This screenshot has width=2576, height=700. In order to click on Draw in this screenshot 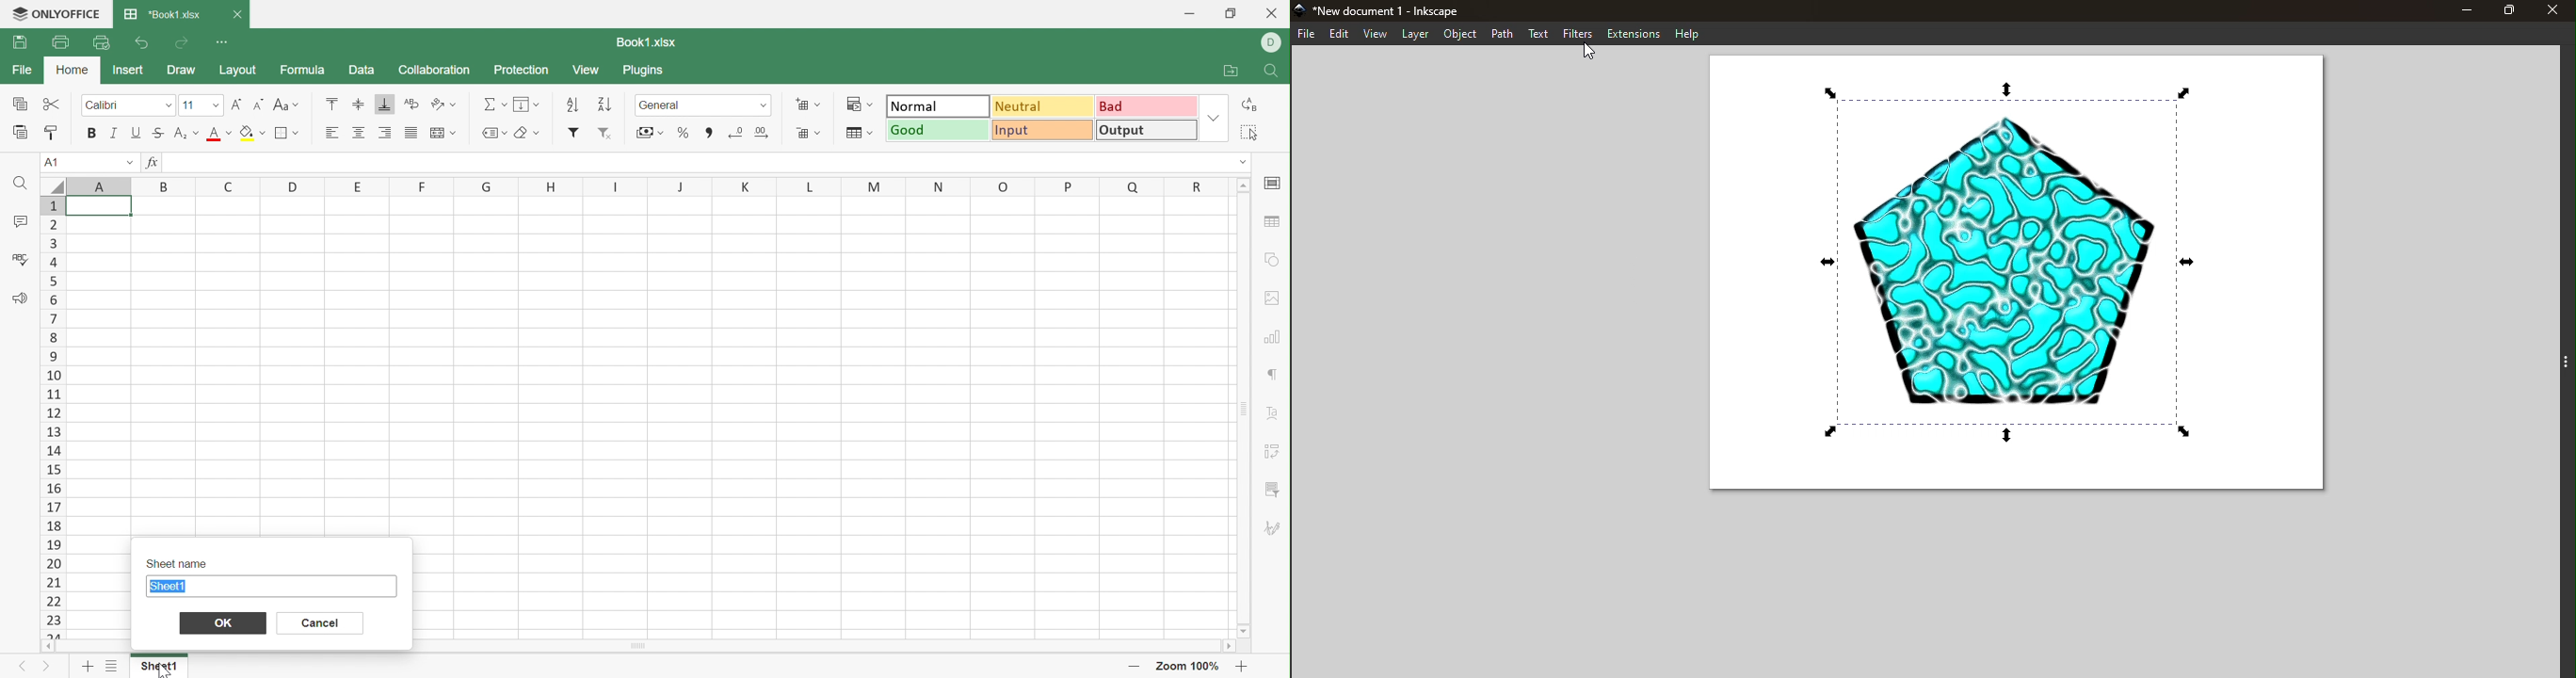, I will do `click(183, 70)`.